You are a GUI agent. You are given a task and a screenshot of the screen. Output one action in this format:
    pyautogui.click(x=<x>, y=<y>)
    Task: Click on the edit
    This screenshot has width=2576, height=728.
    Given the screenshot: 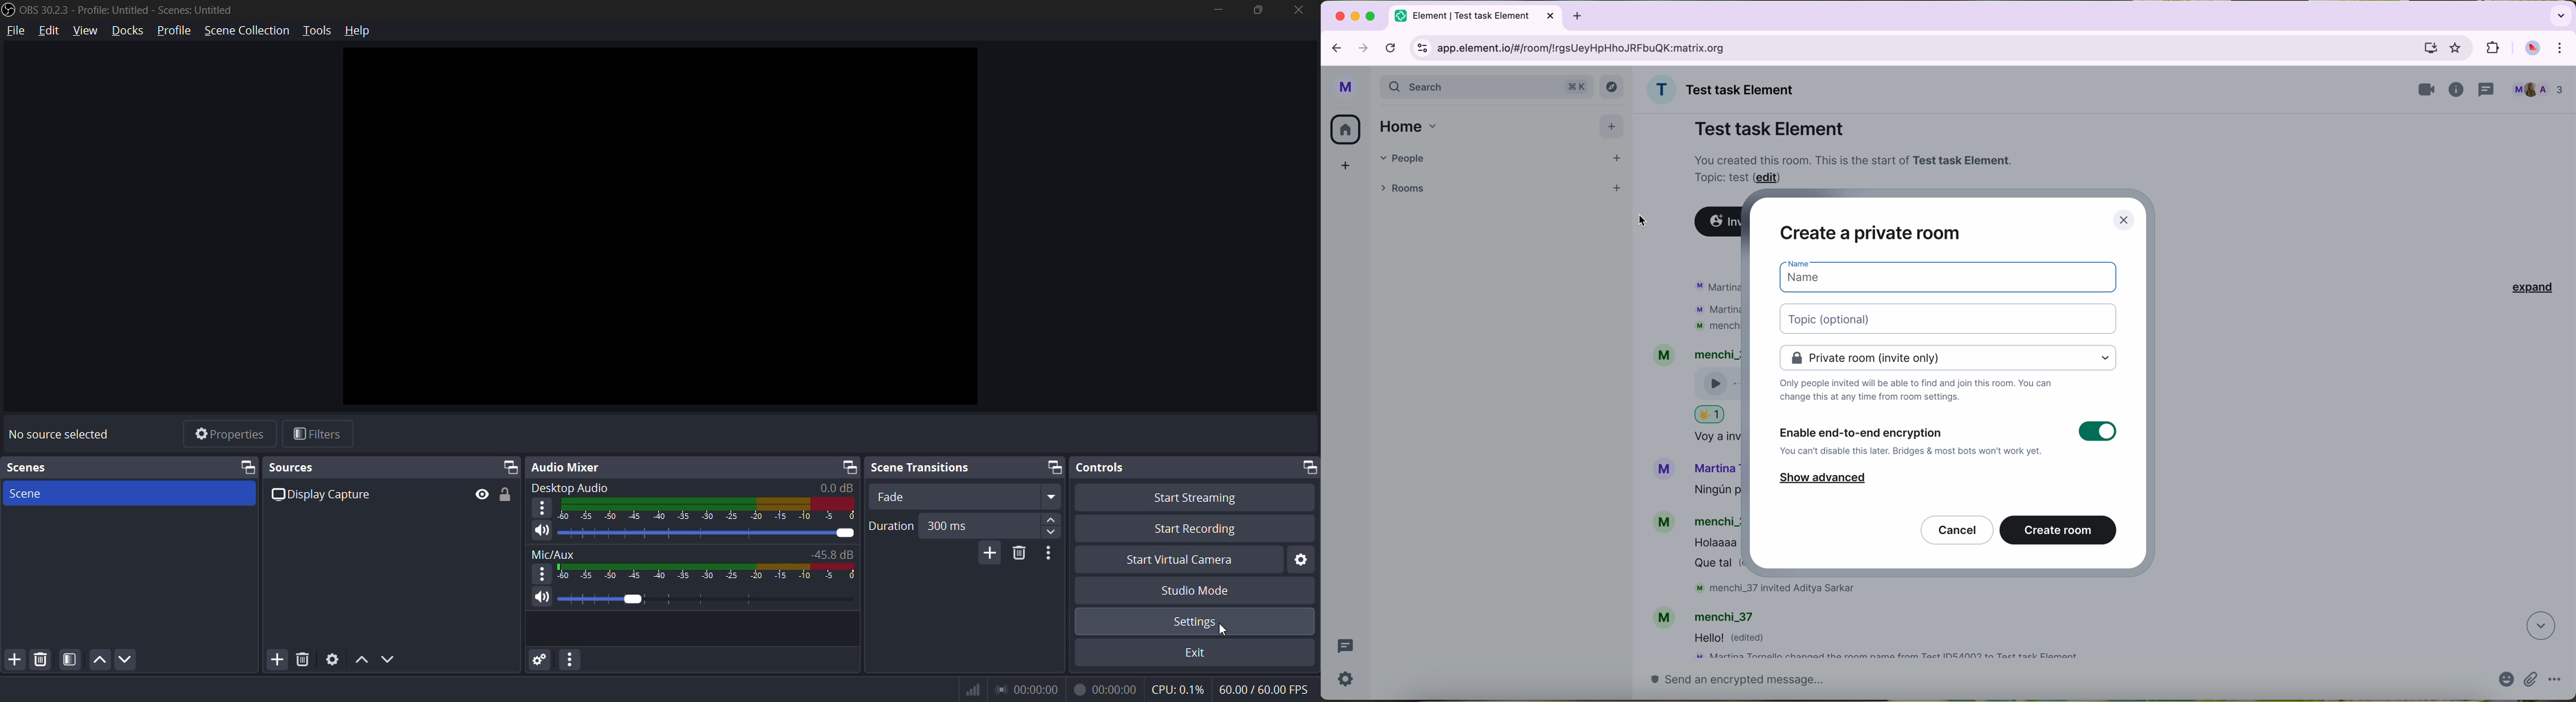 What is the action you would take?
    pyautogui.click(x=52, y=30)
    